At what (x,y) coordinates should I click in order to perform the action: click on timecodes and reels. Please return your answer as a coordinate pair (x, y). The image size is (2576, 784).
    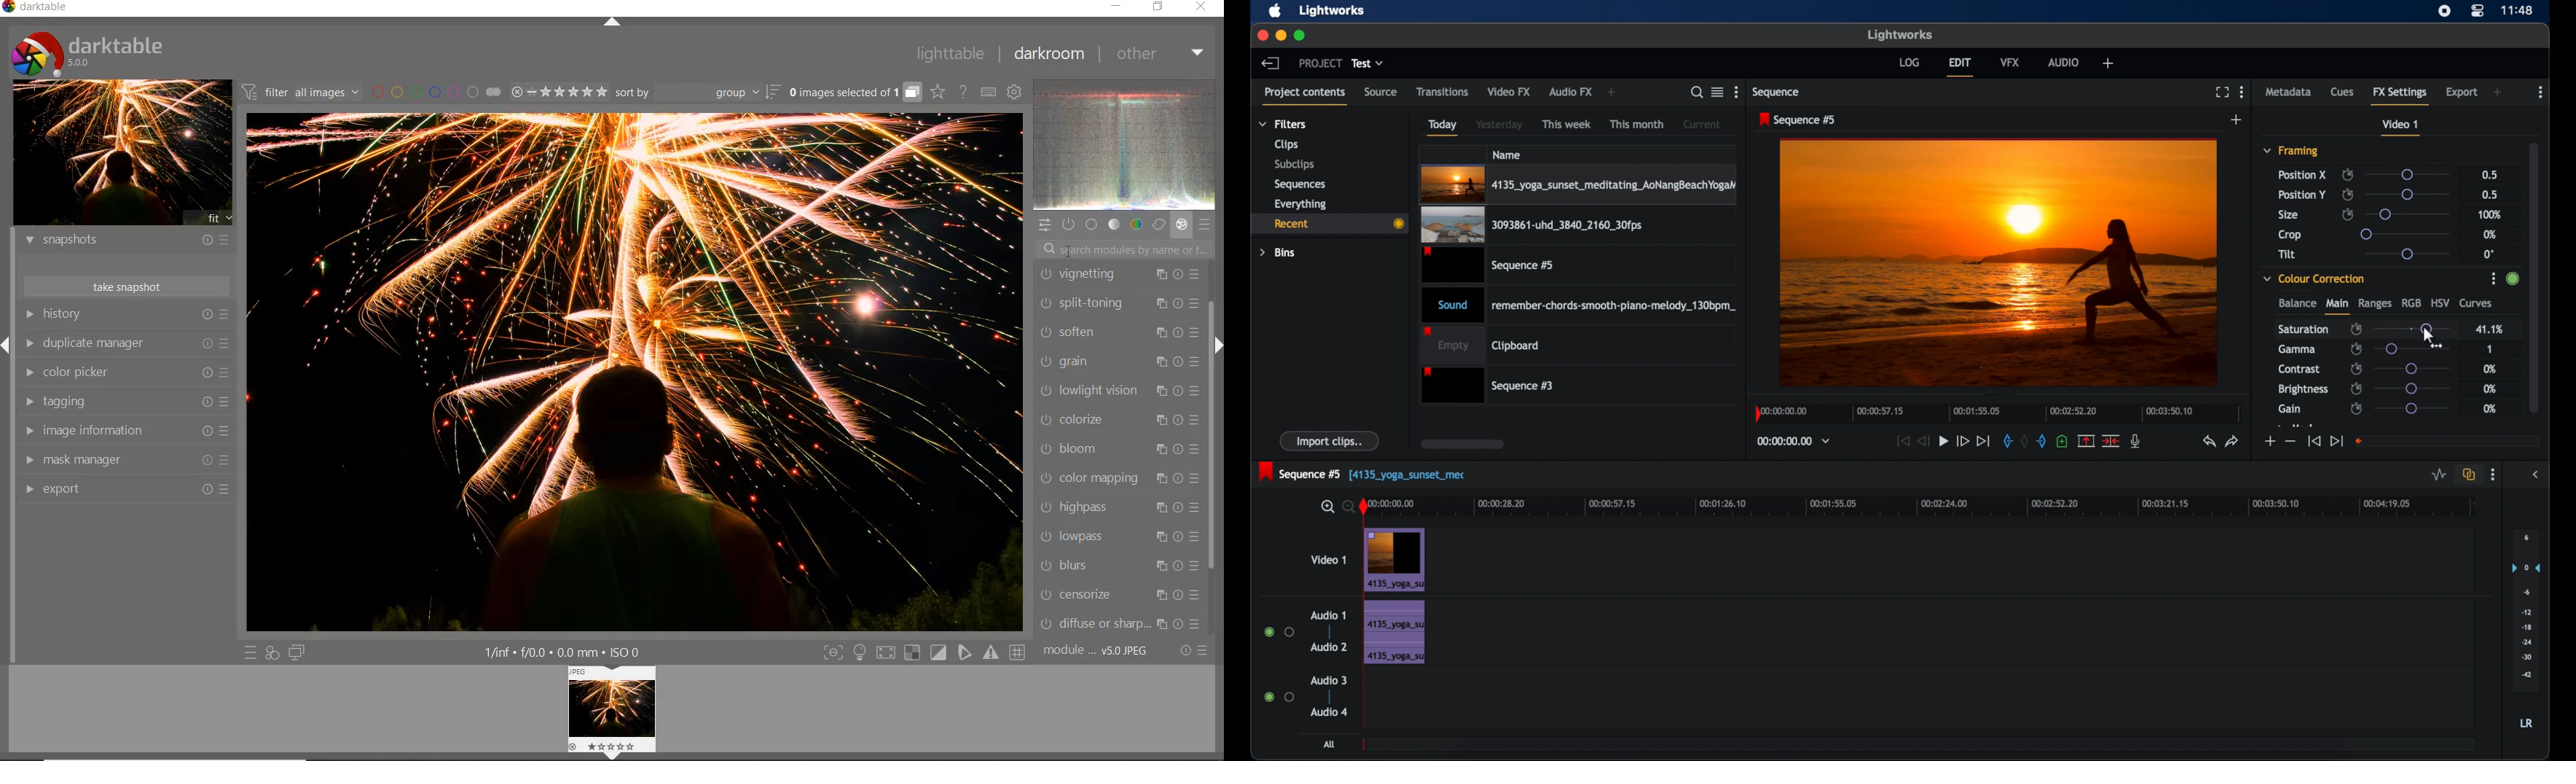
    Looking at the image, I should click on (1794, 442).